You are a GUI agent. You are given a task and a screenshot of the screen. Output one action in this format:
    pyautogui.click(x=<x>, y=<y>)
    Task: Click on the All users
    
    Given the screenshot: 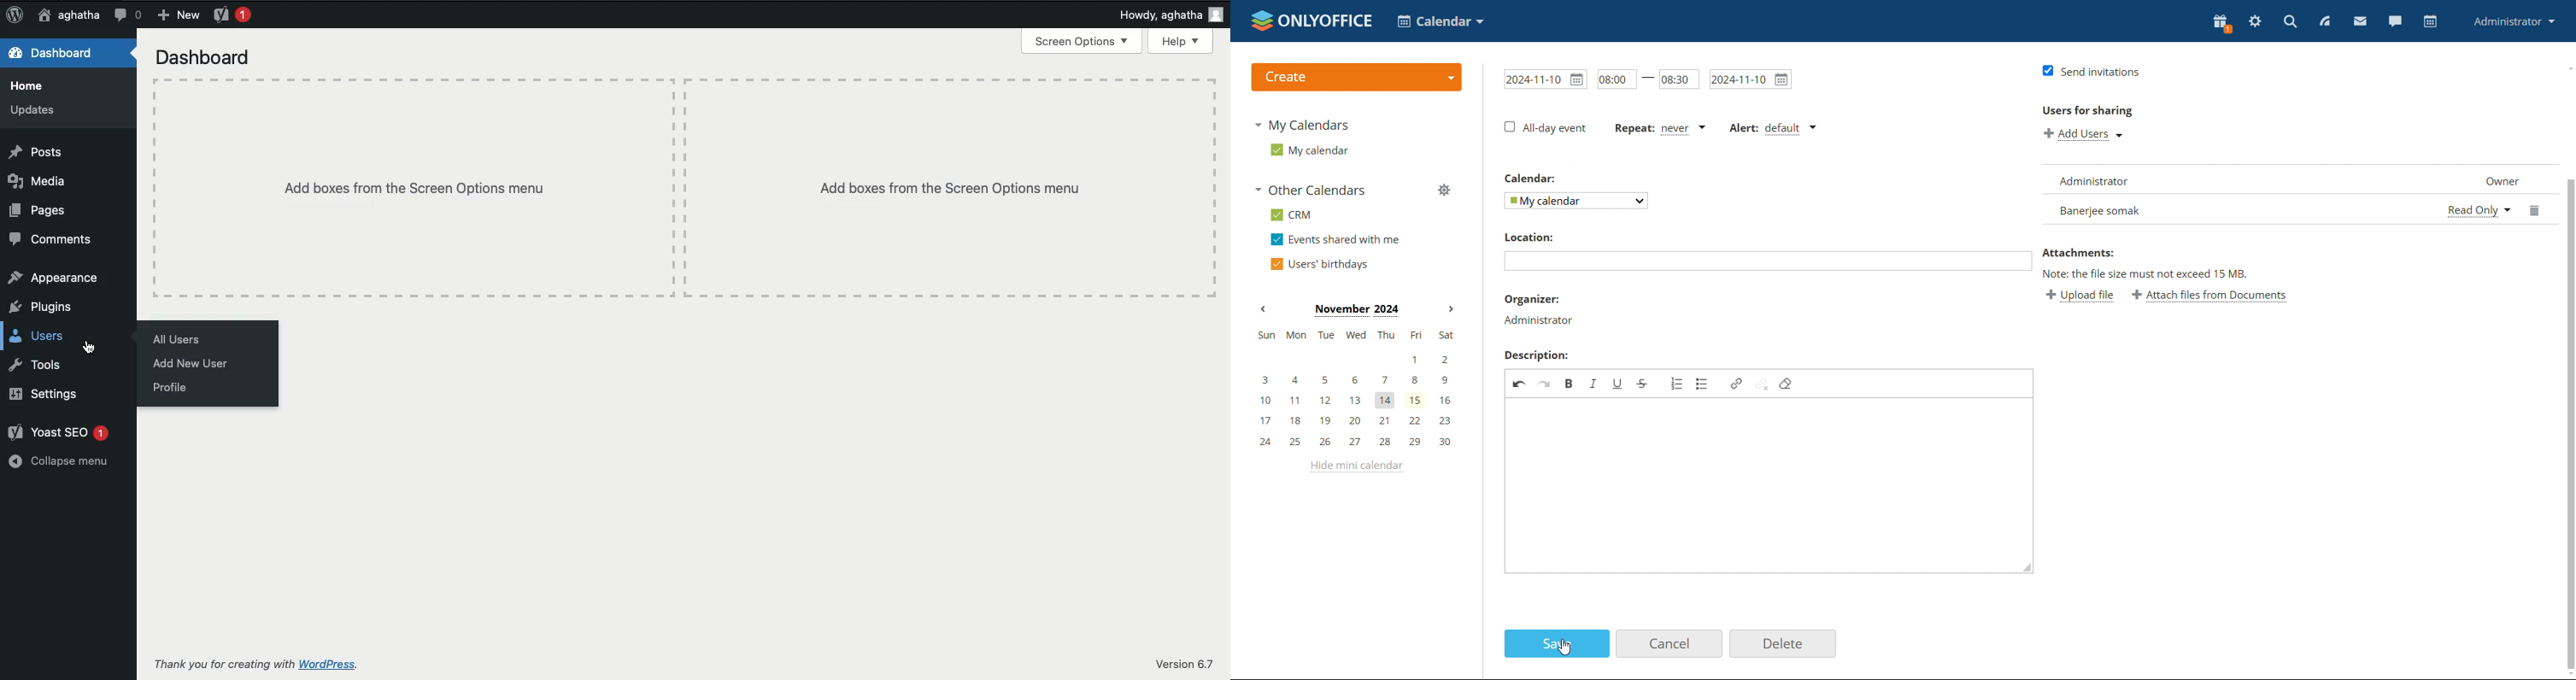 What is the action you would take?
    pyautogui.click(x=179, y=338)
    